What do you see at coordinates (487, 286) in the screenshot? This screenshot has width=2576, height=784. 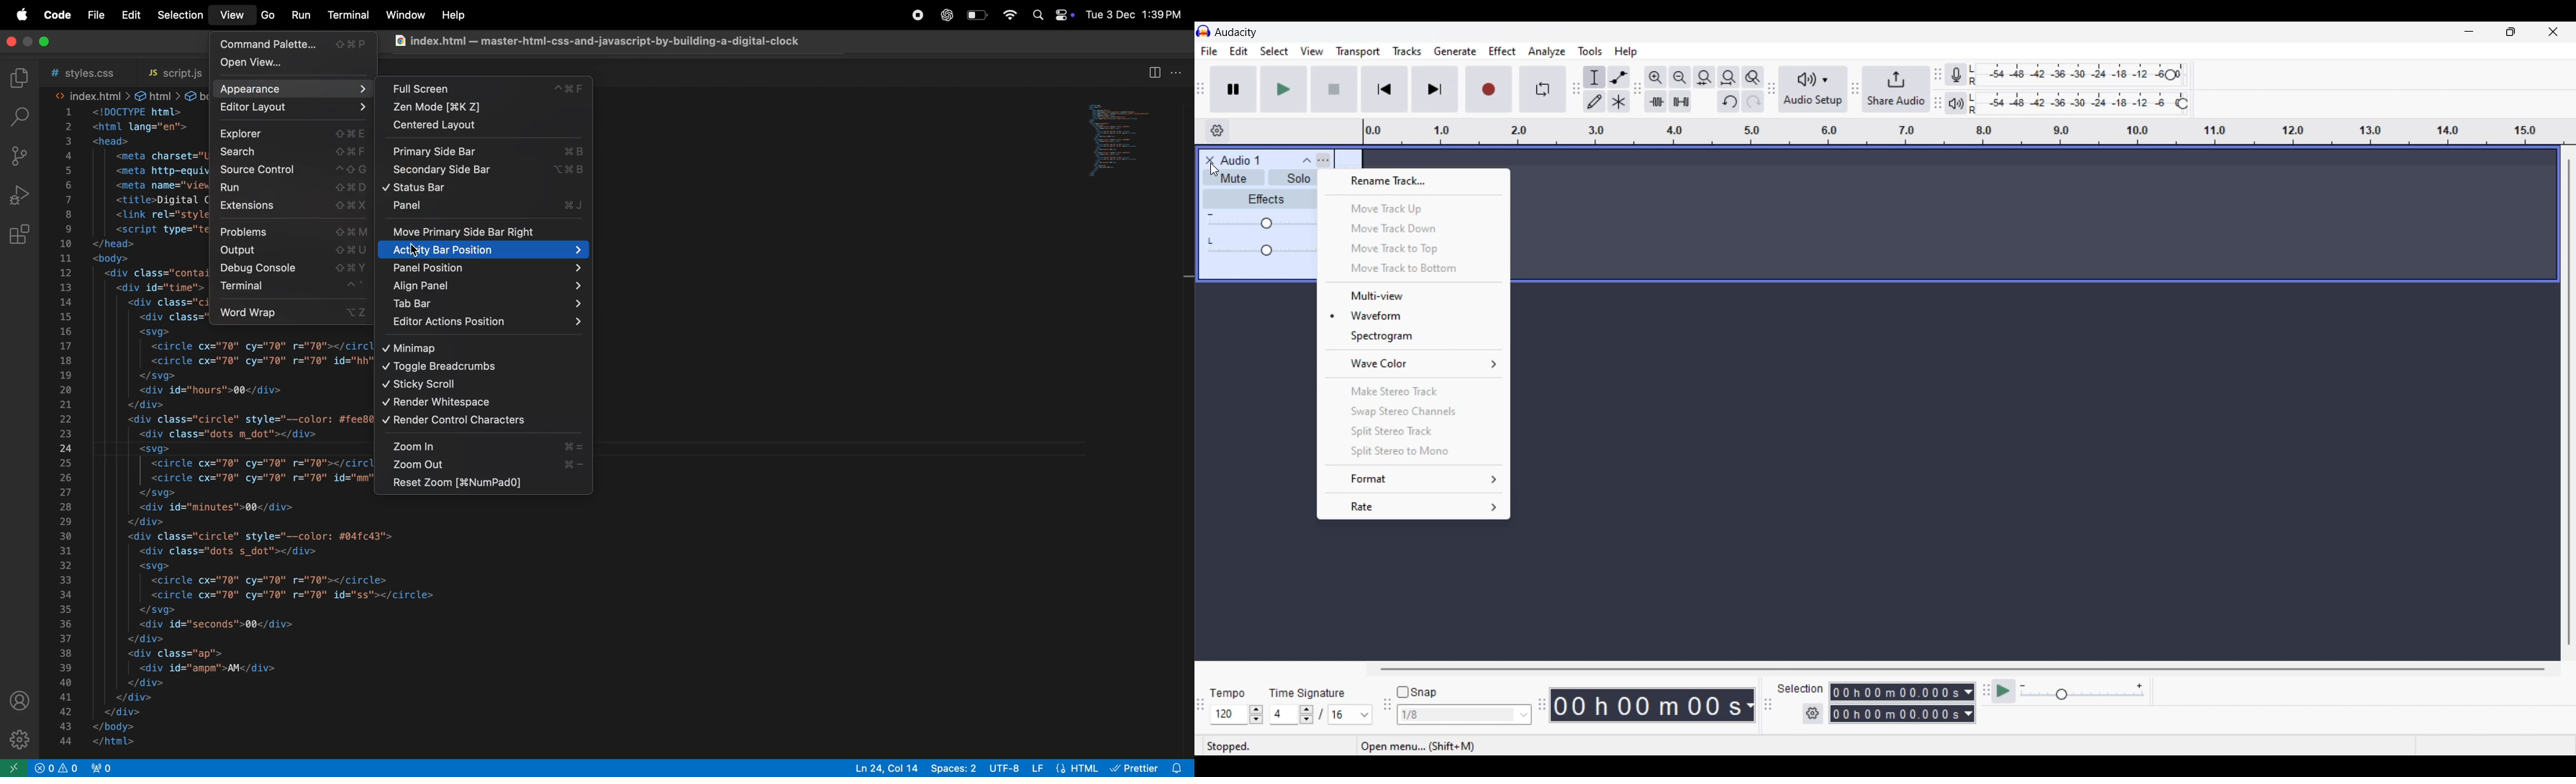 I see `align panel` at bounding box center [487, 286].